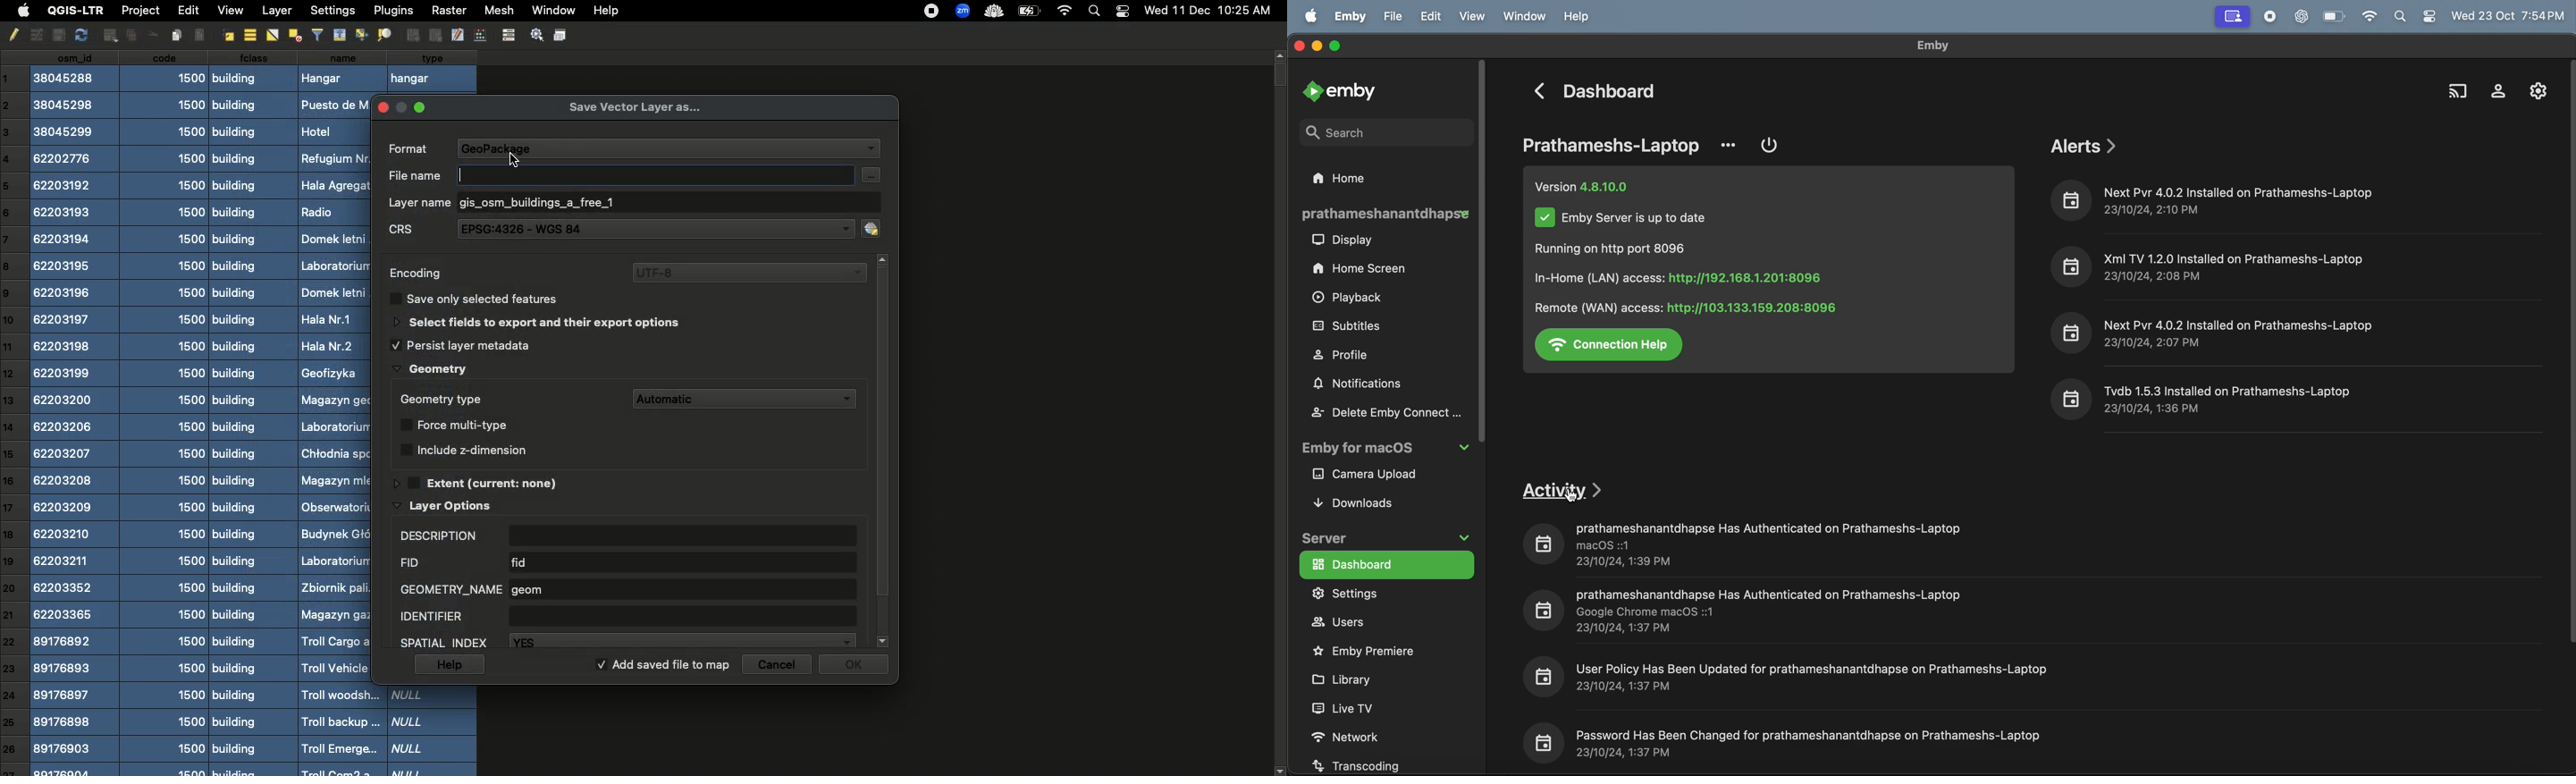  Describe the element at coordinates (75, 414) in the screenshot. I see `csn_id` at that location.